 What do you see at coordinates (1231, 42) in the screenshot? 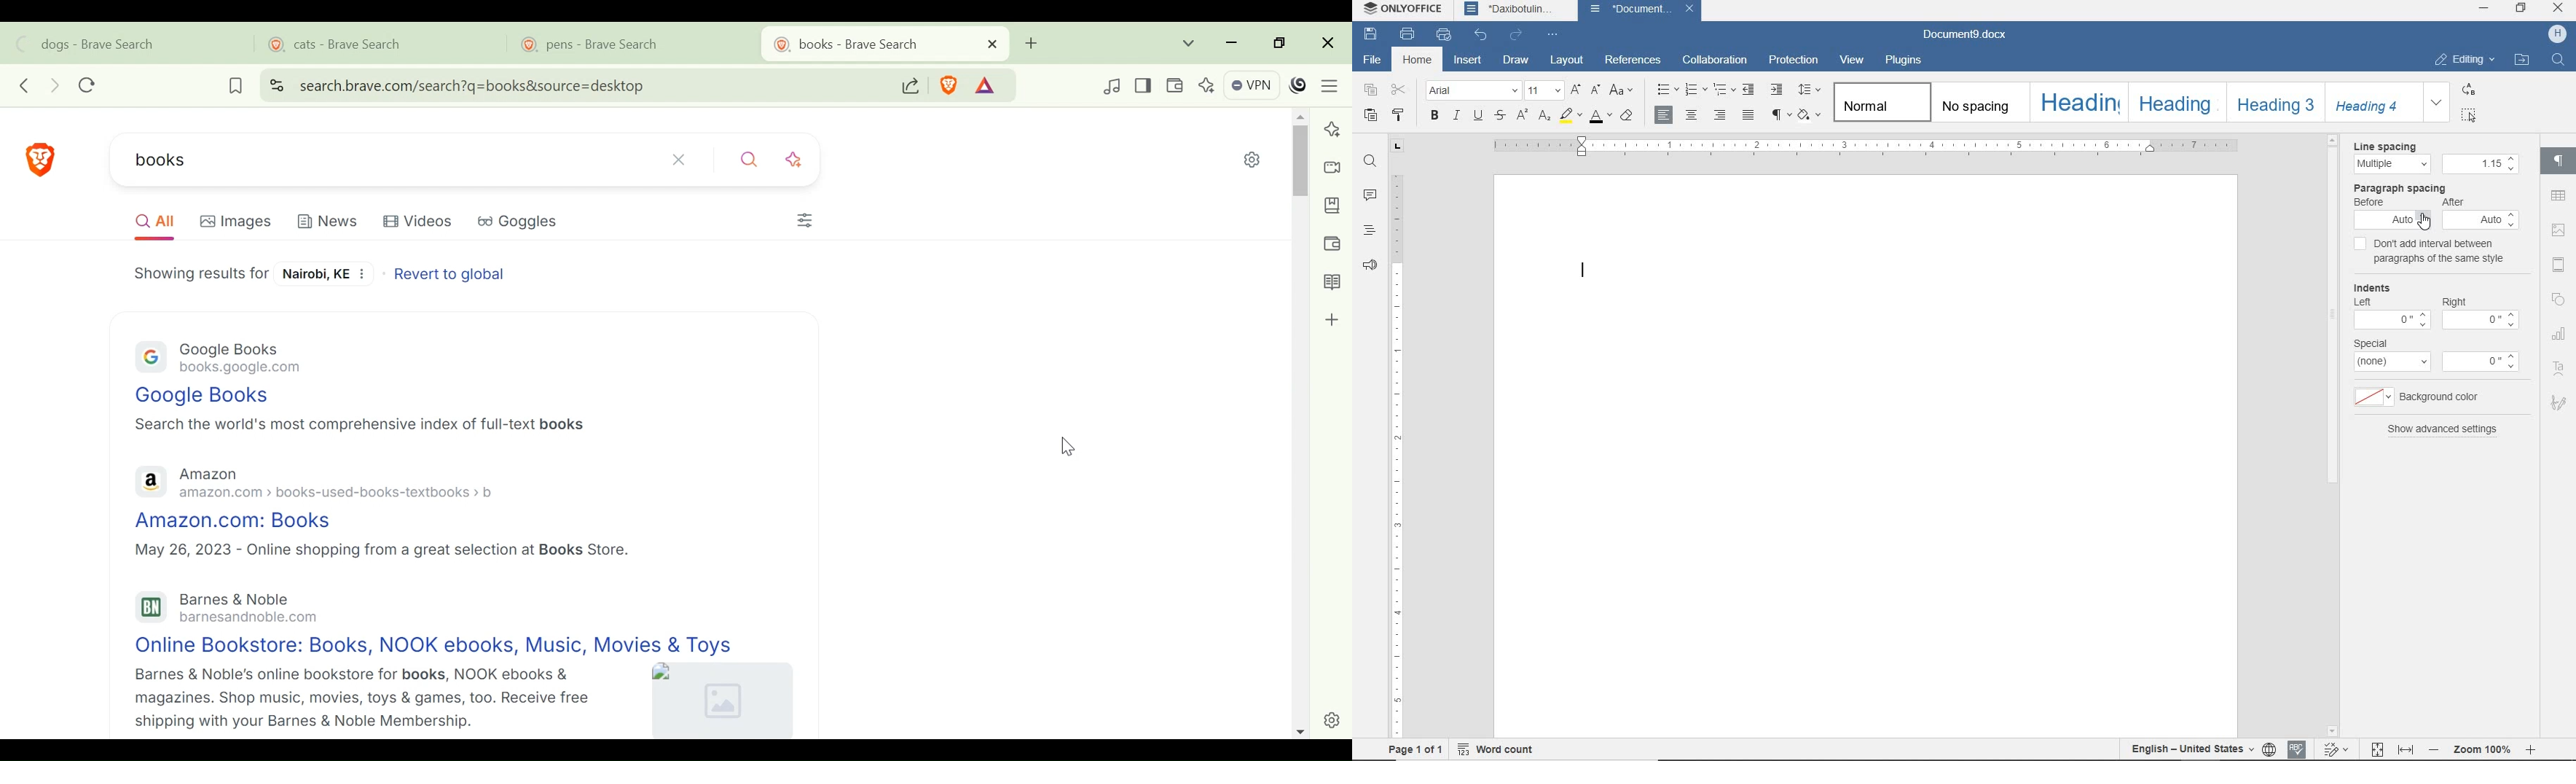
I see `minimize` at bounding box center [1231, 42].